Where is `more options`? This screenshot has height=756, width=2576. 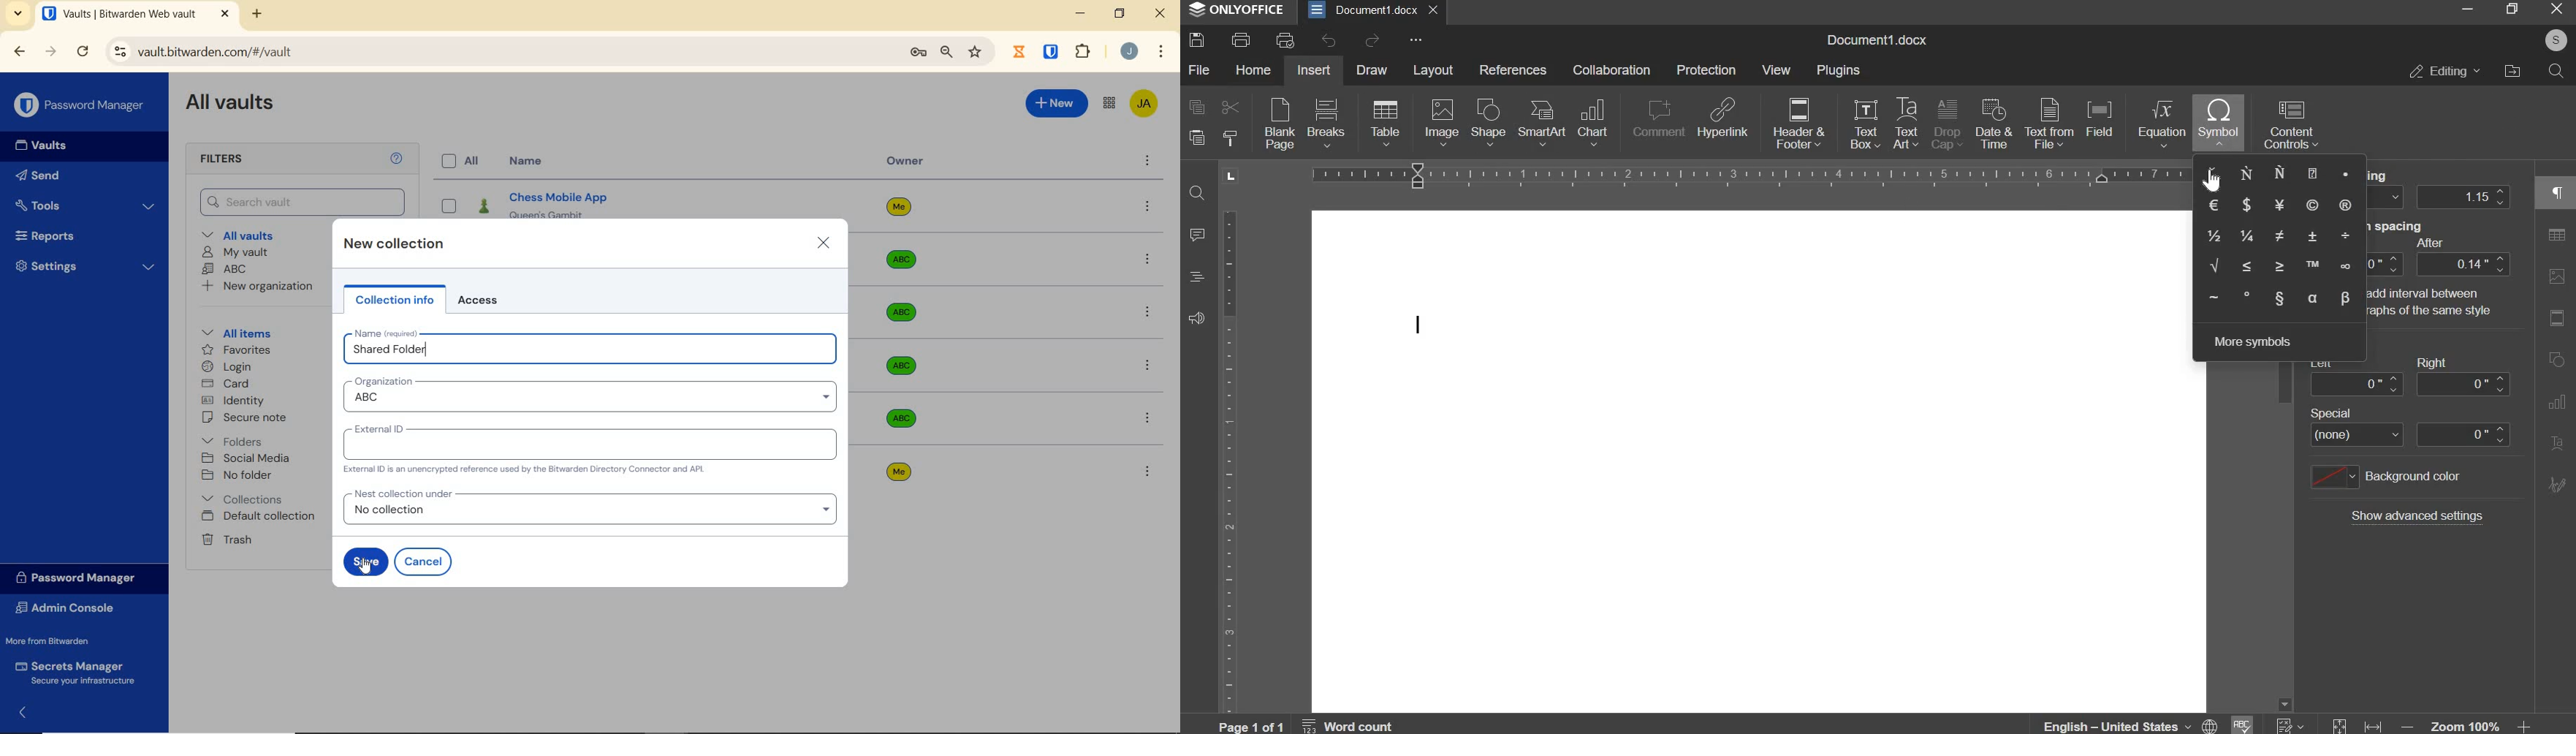 more options is located at coordinates (1147, 162).